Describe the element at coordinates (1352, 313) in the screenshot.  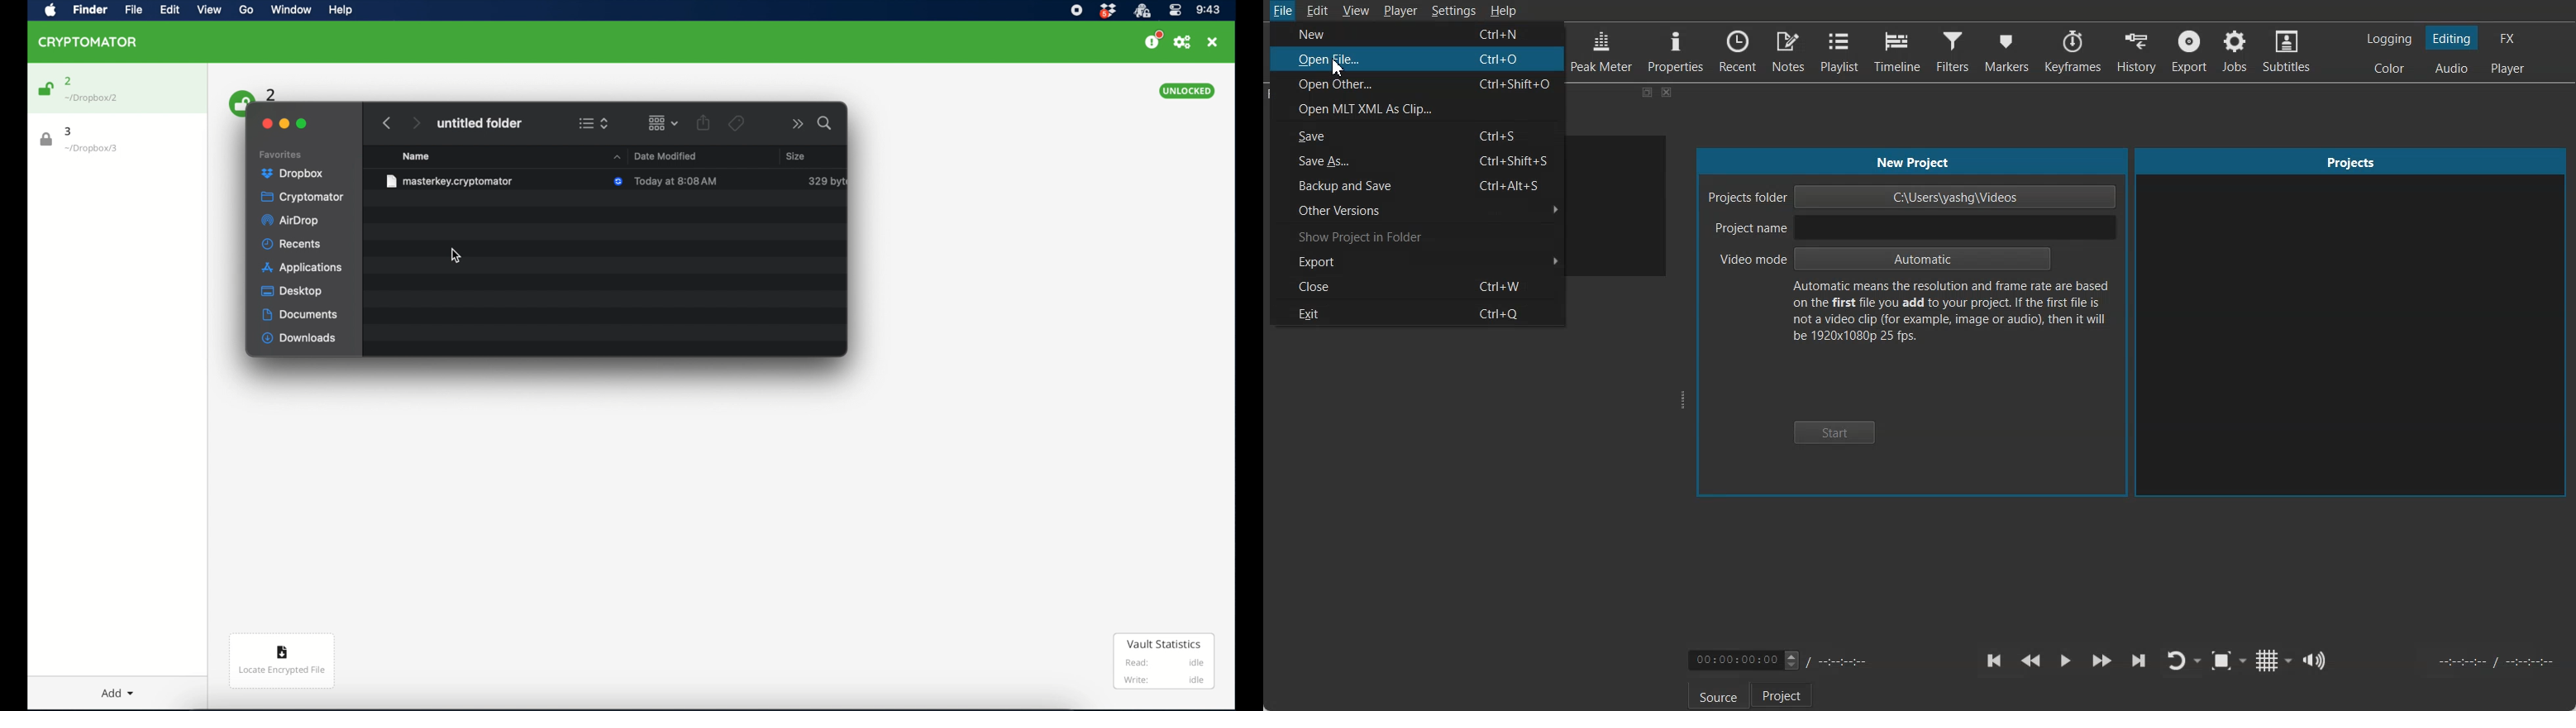
I see `Exit` at that location.